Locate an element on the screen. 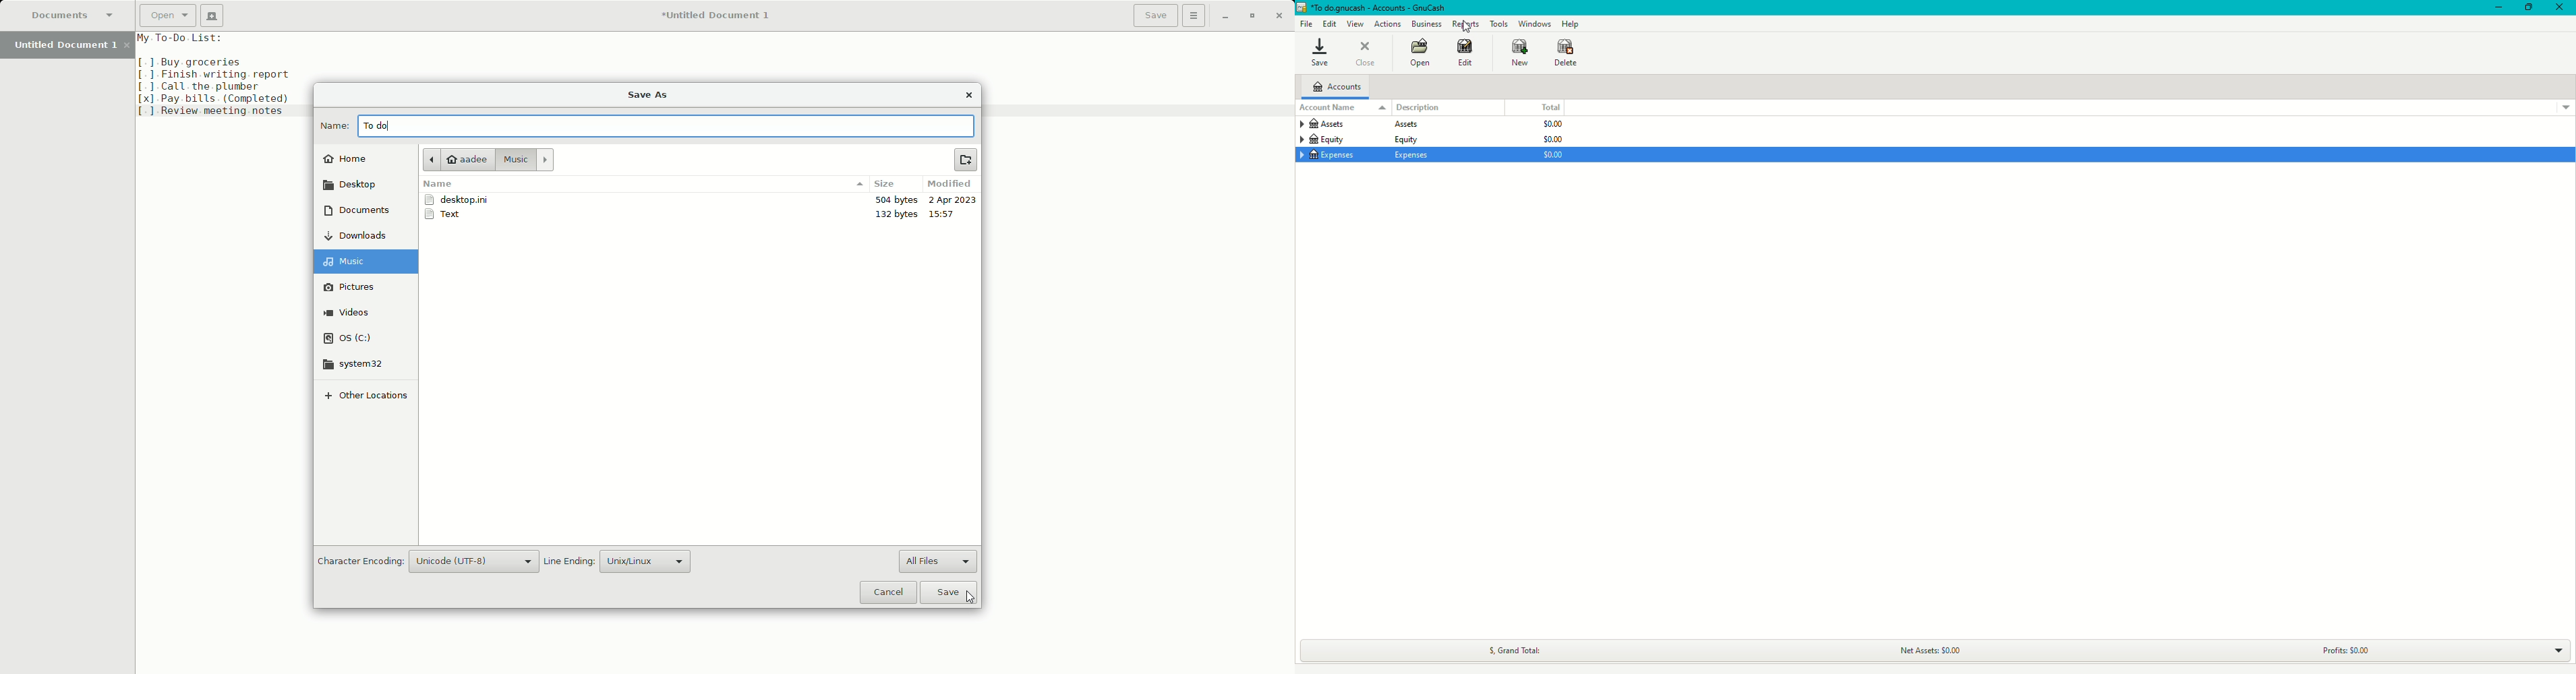  Filter is located at coordinates (858, 184).